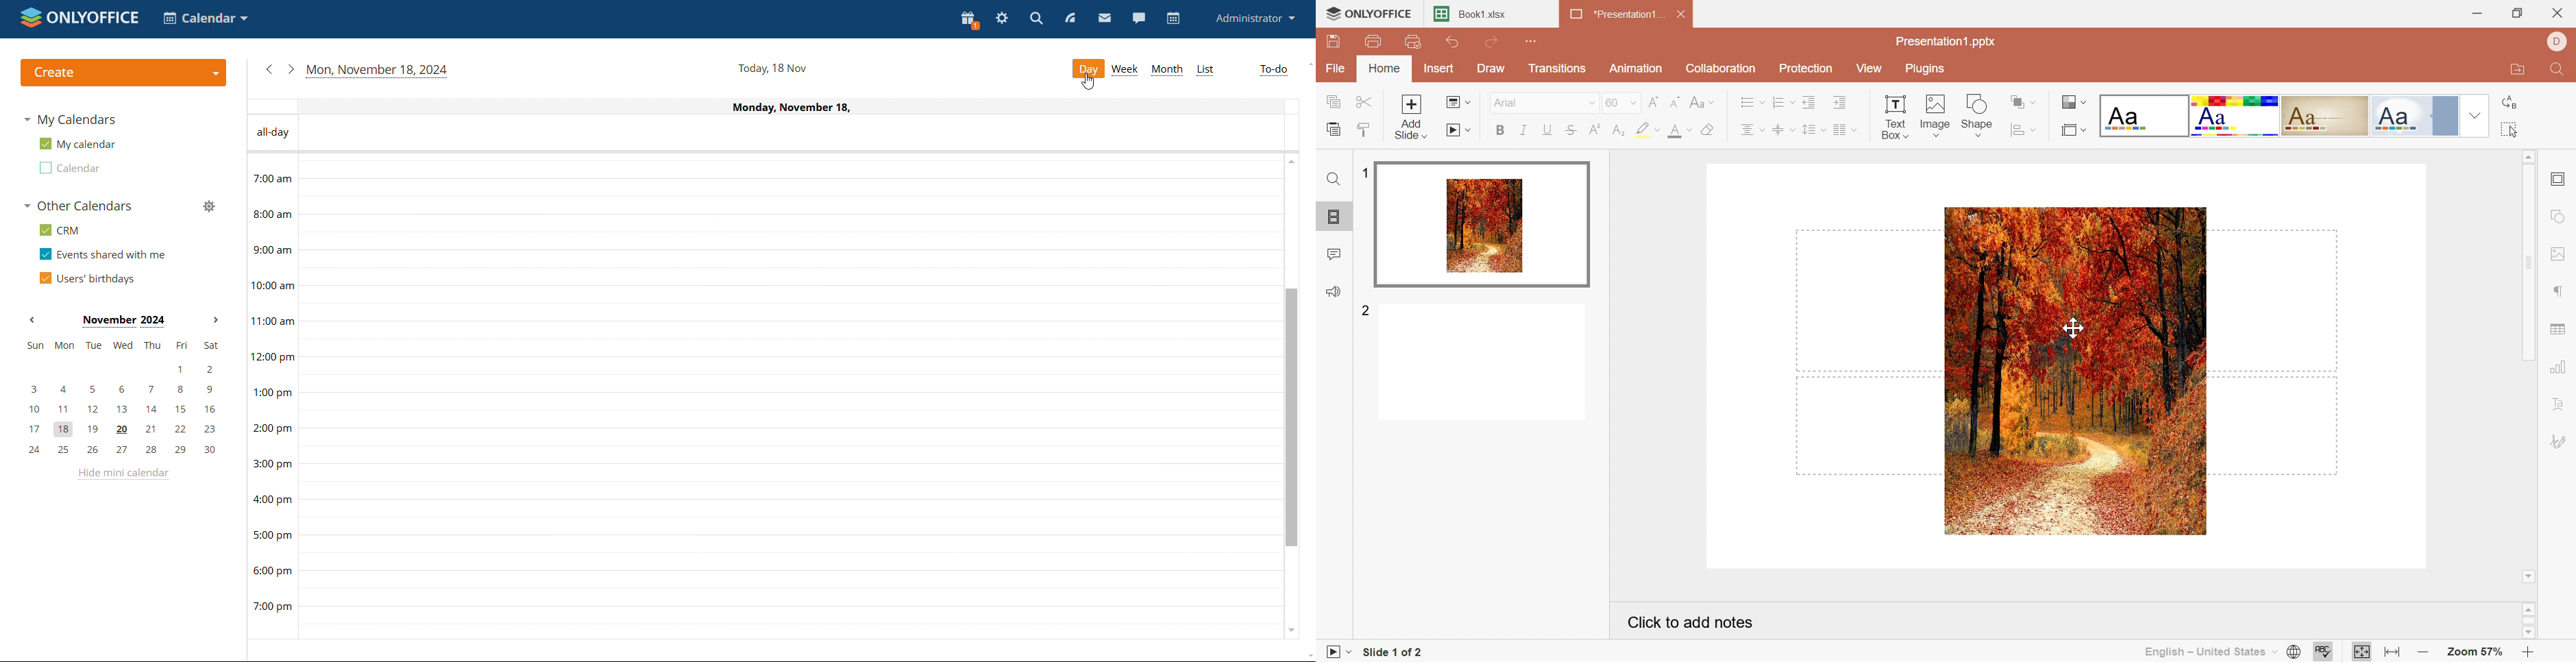  What do you see at coordinates (2294, 653) in the screenshot?
I see `Set document language` at bounding box center [2294, 653].